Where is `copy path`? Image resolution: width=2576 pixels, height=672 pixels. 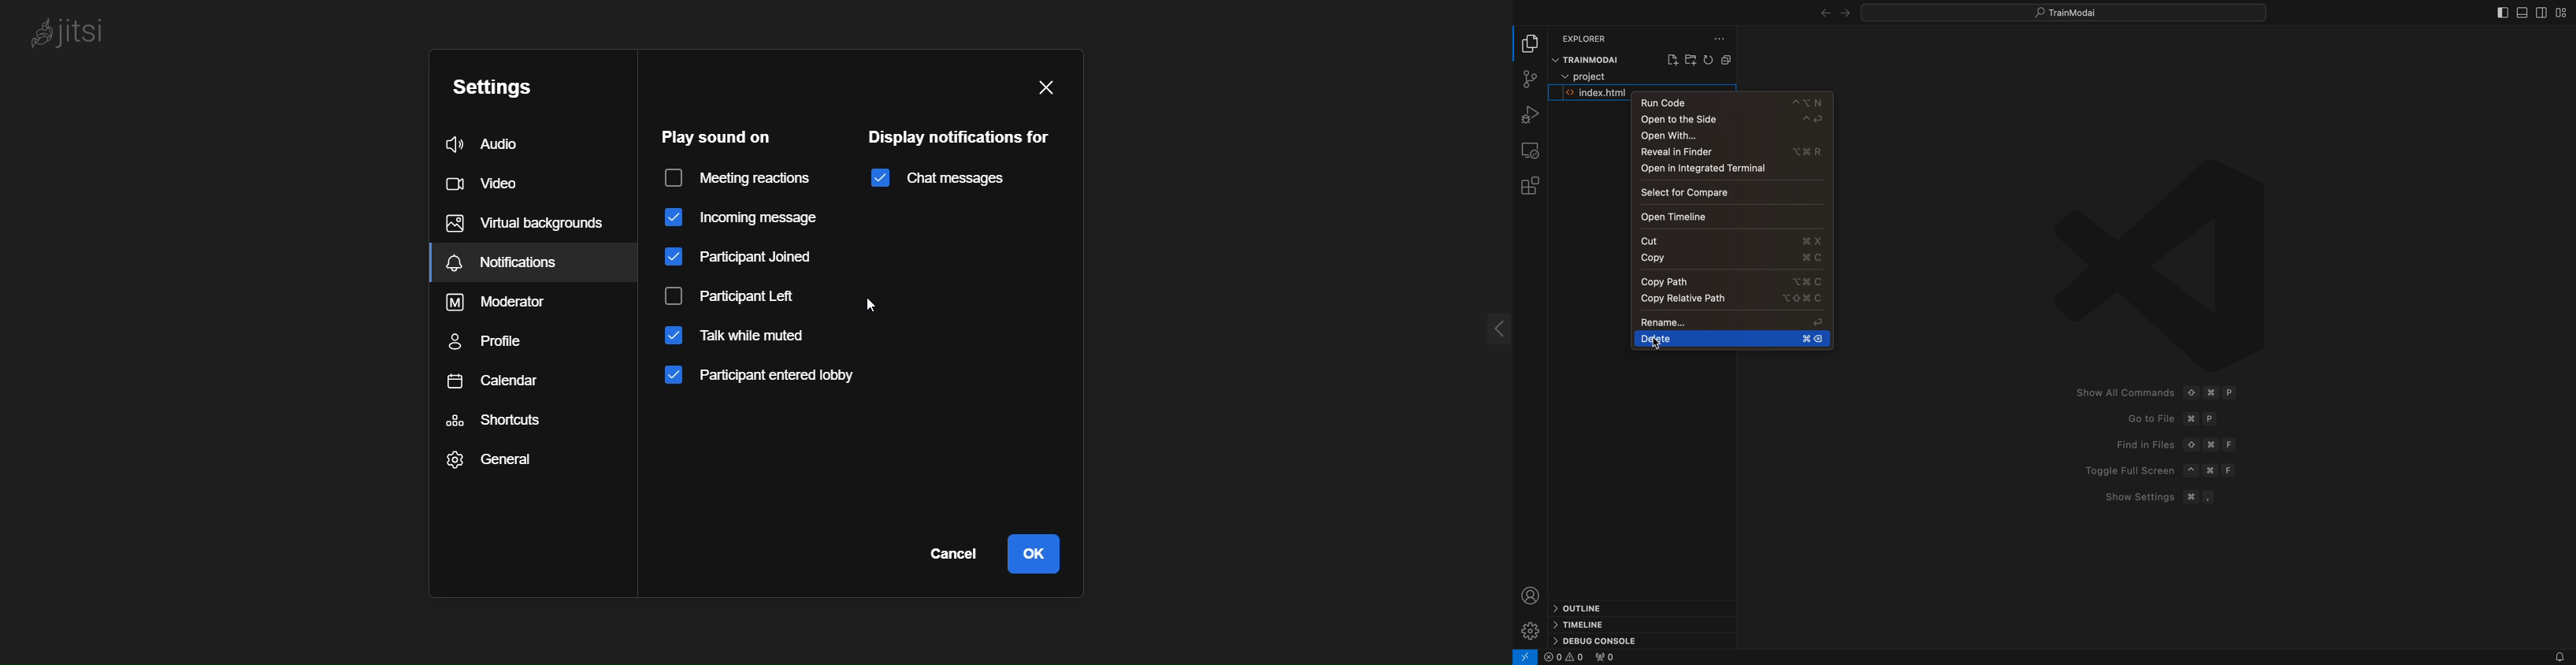
copy path is located at coordinates (1665, 282).